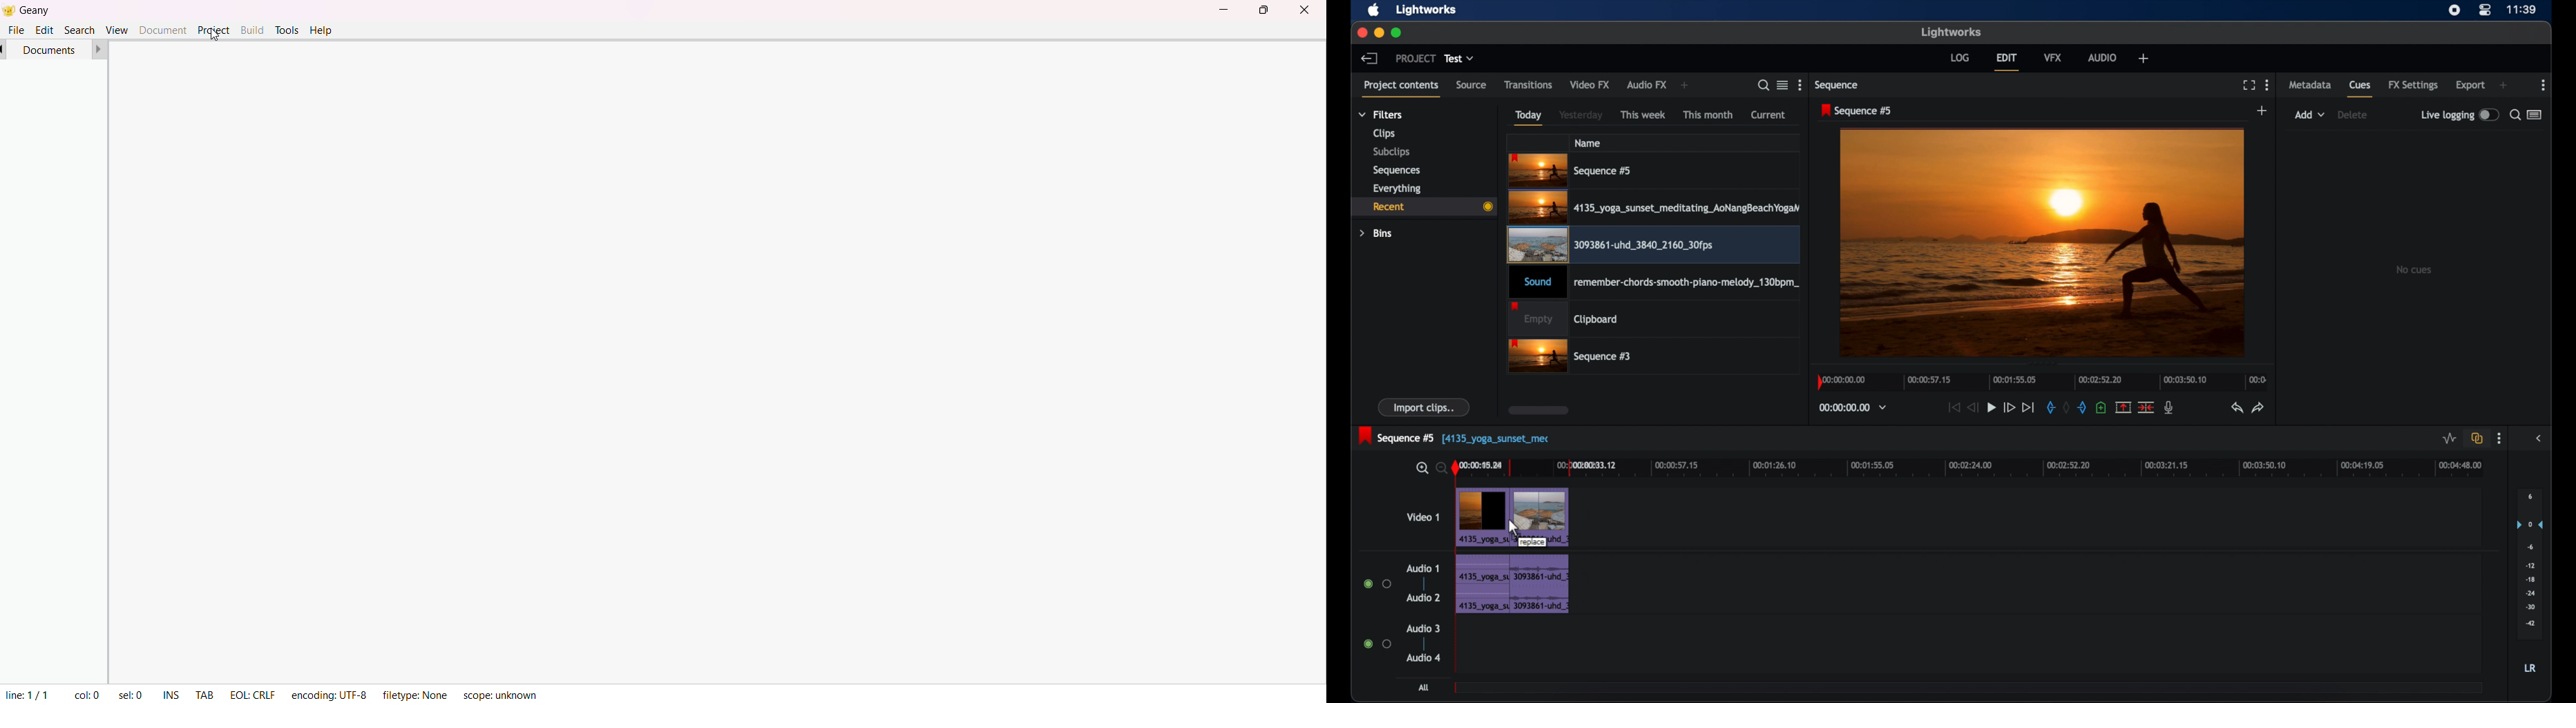 The image size is (2576, 728). I want to click on project, so click(1415, 58).